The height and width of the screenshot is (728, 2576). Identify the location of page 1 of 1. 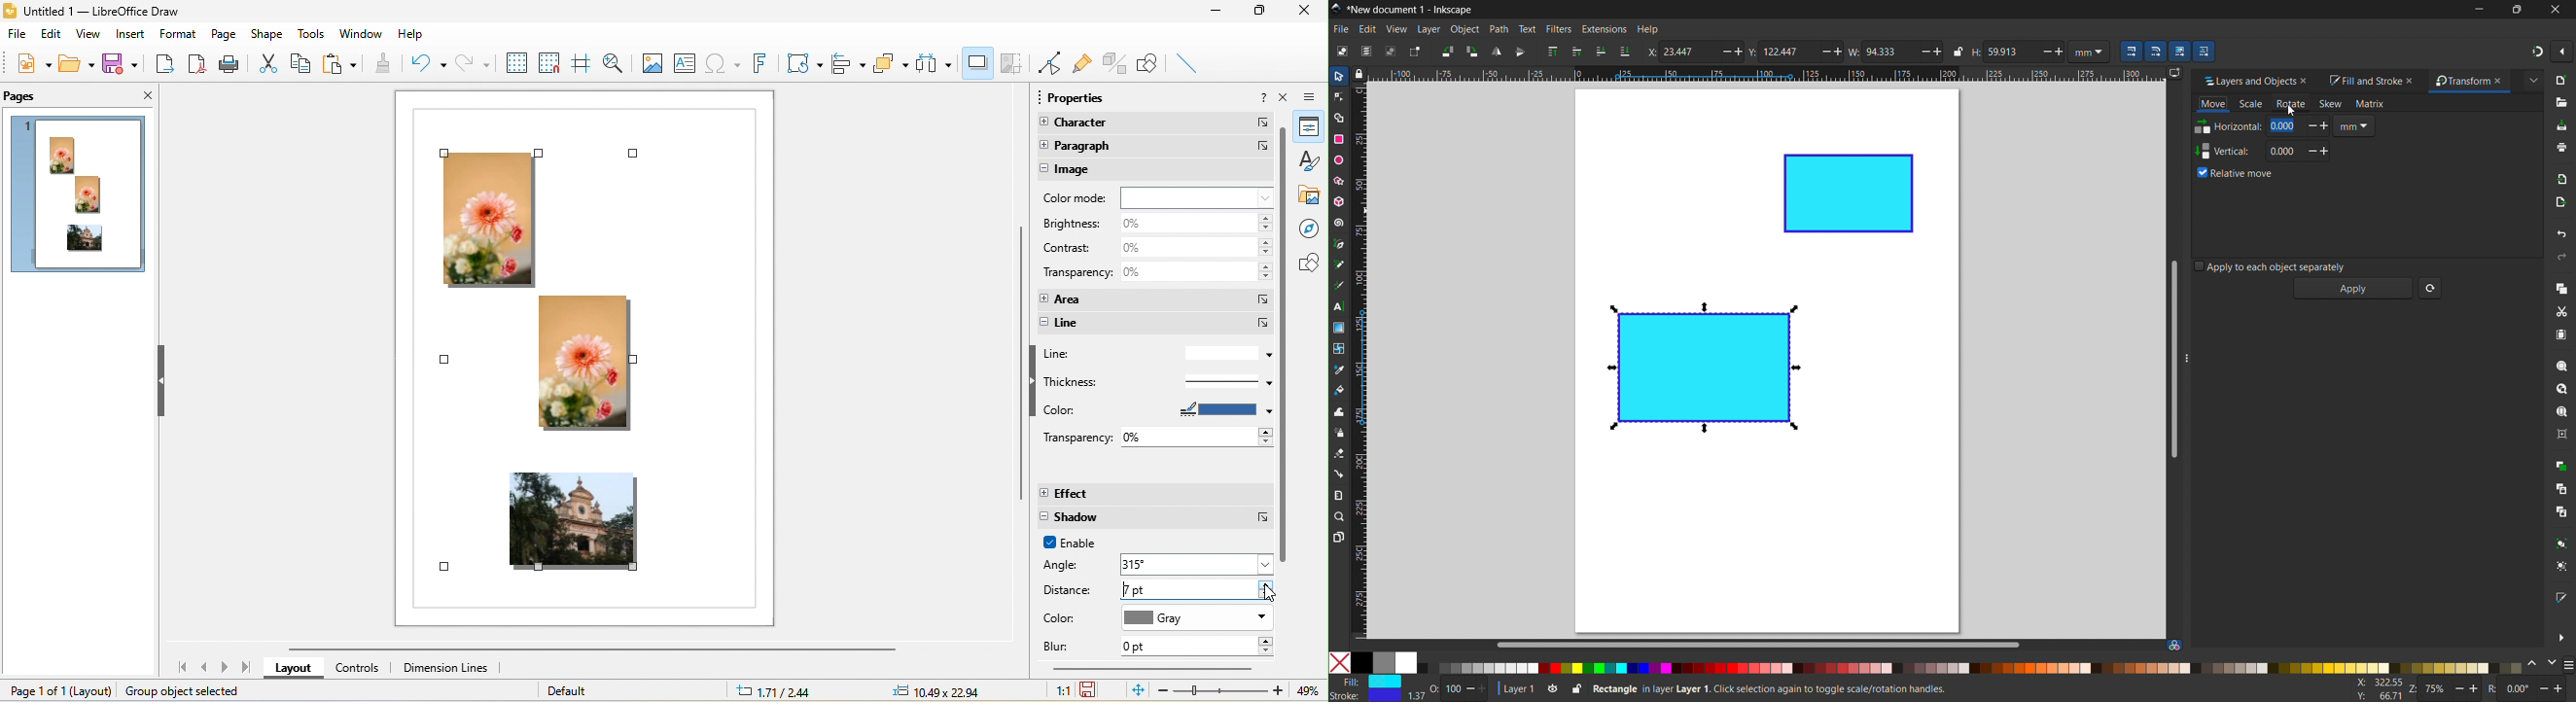
(52, 689).